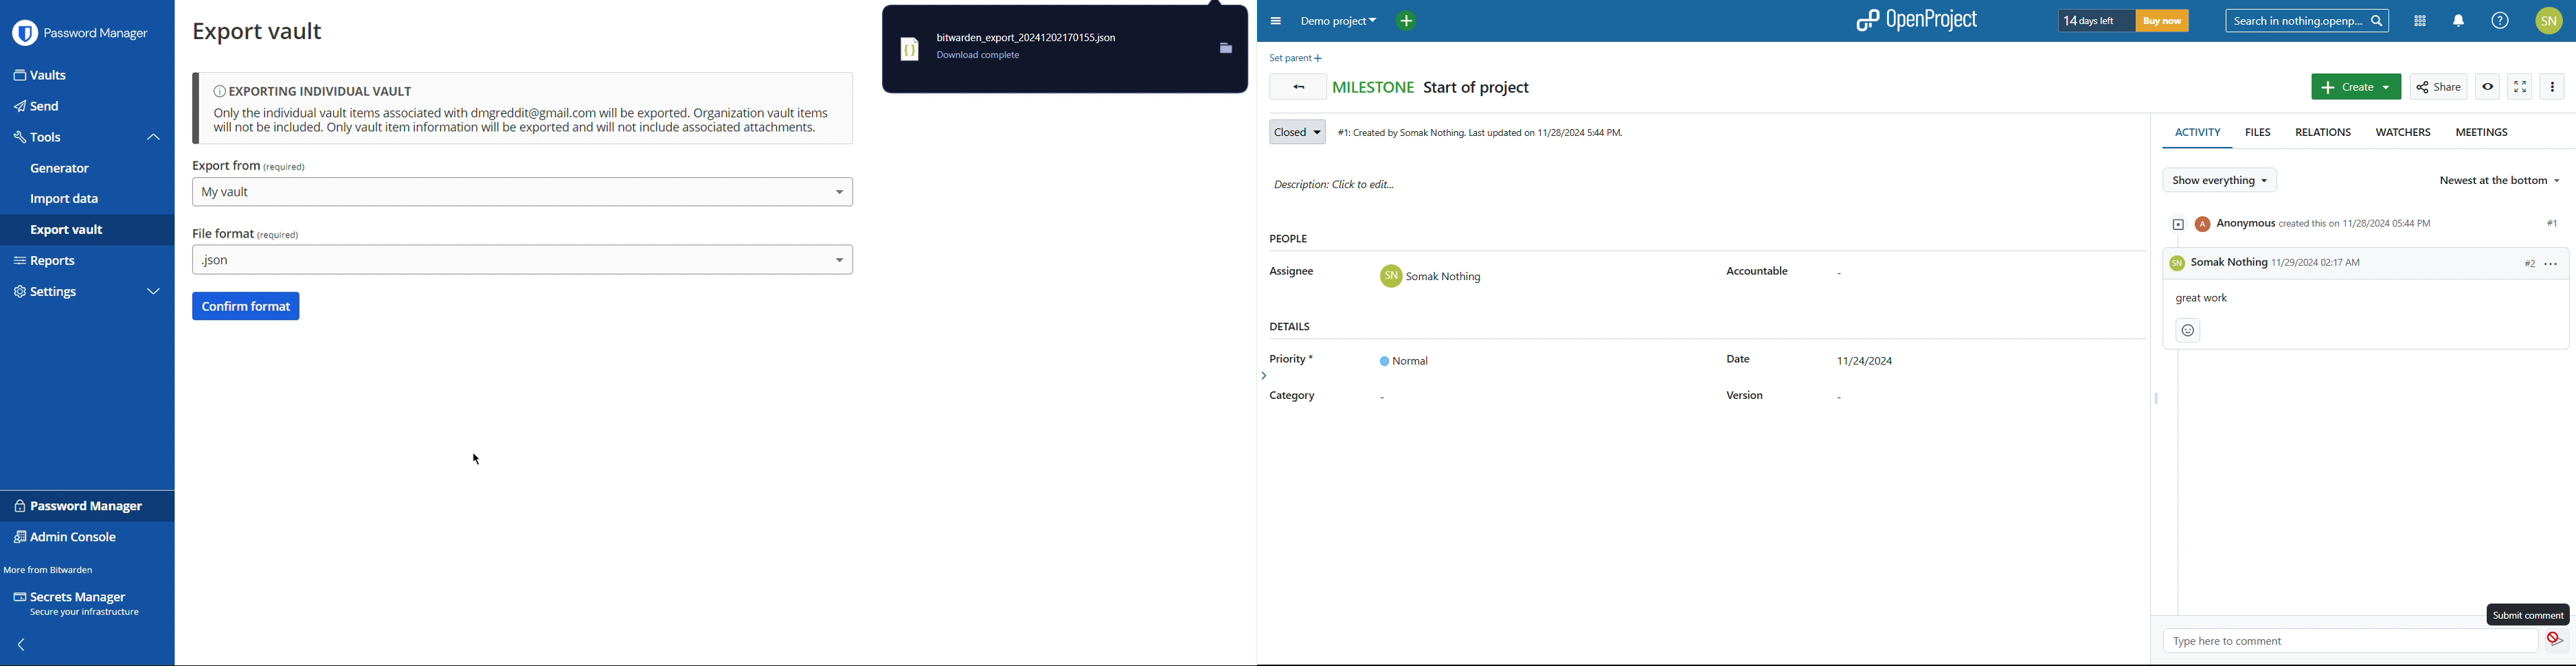  I want to click on people, so click(1290, 240).